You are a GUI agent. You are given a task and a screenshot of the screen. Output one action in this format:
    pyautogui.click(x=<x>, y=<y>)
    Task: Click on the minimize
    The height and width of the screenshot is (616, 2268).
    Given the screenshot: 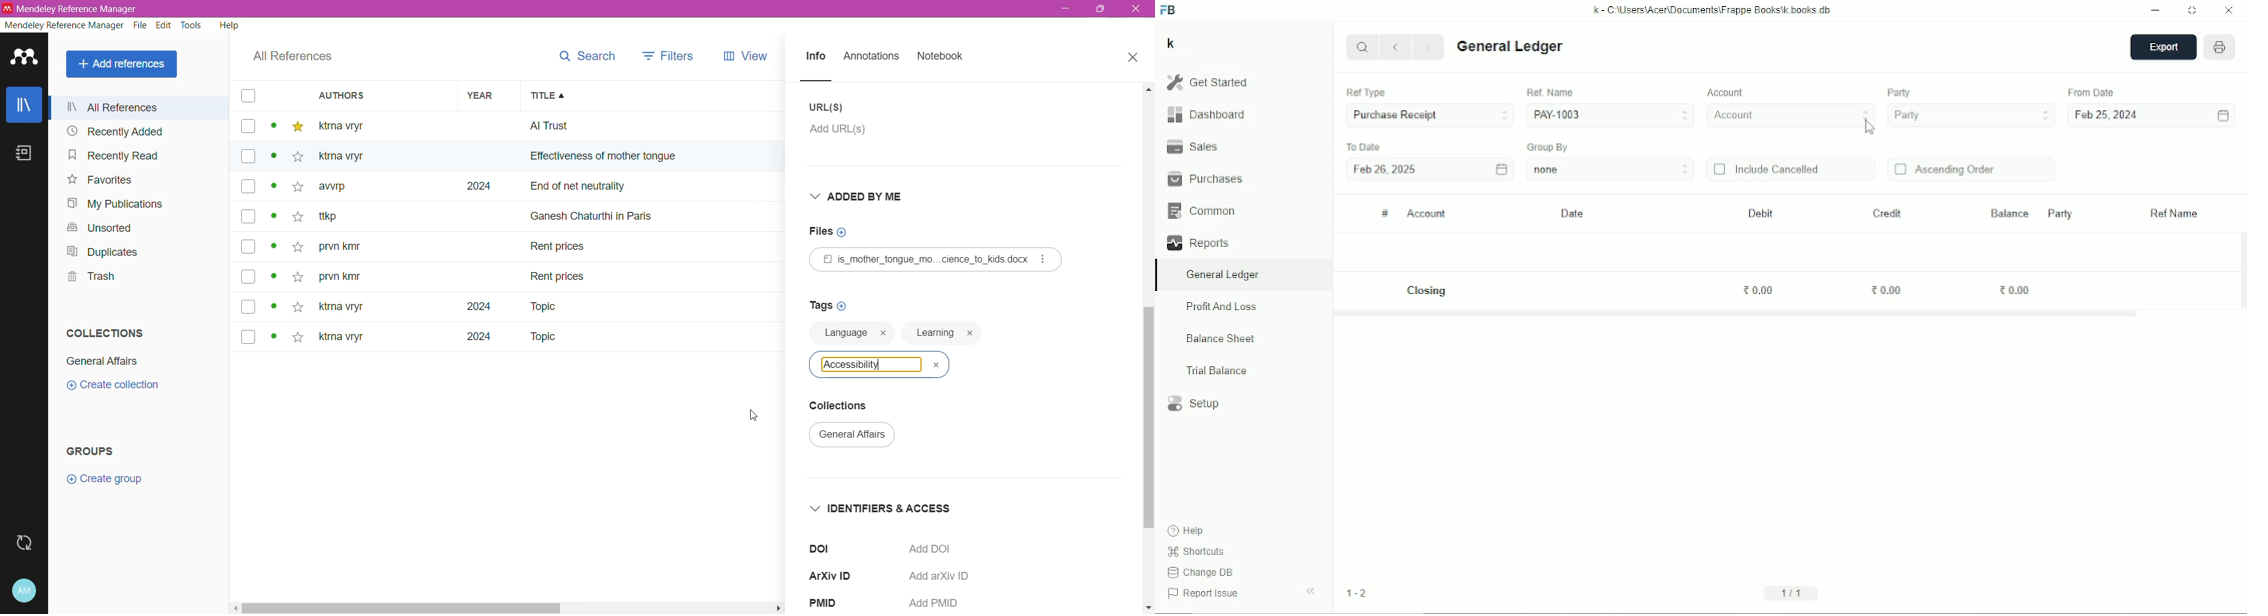 What is the action you would take?
    pyautogui.click(x=1068, y=10)
    